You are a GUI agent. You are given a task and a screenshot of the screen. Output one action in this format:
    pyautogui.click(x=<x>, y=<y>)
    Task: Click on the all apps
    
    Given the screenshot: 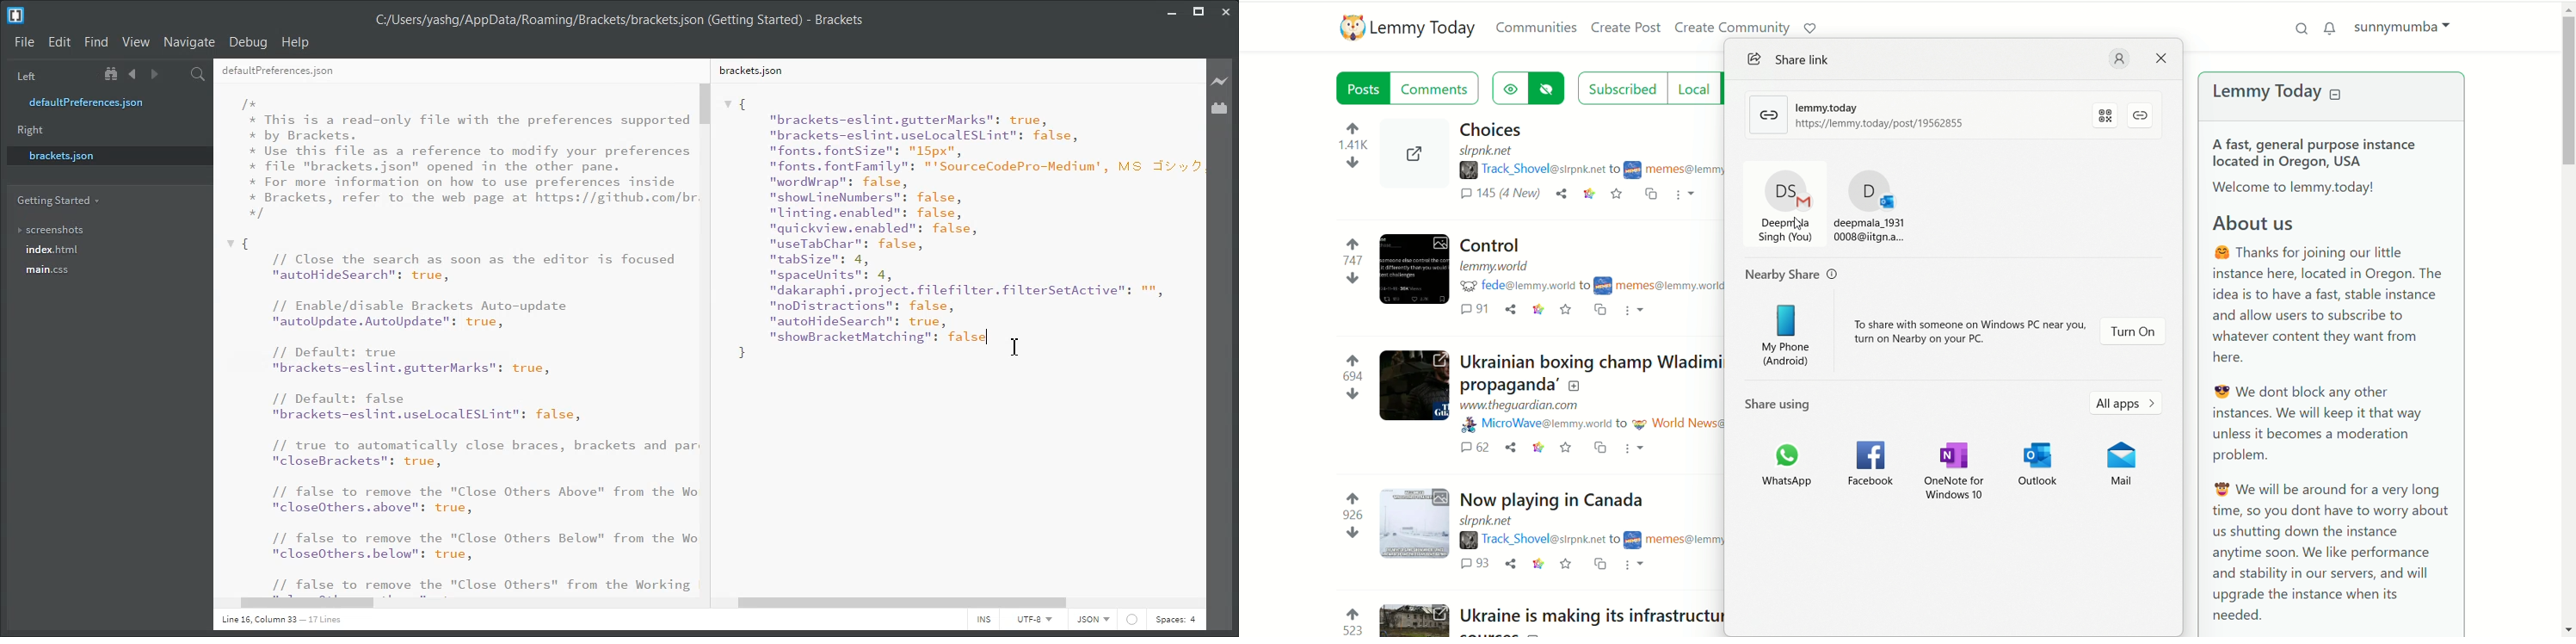 What is the action you would take?
    pyautogui.click(x=2129, y=401)
    